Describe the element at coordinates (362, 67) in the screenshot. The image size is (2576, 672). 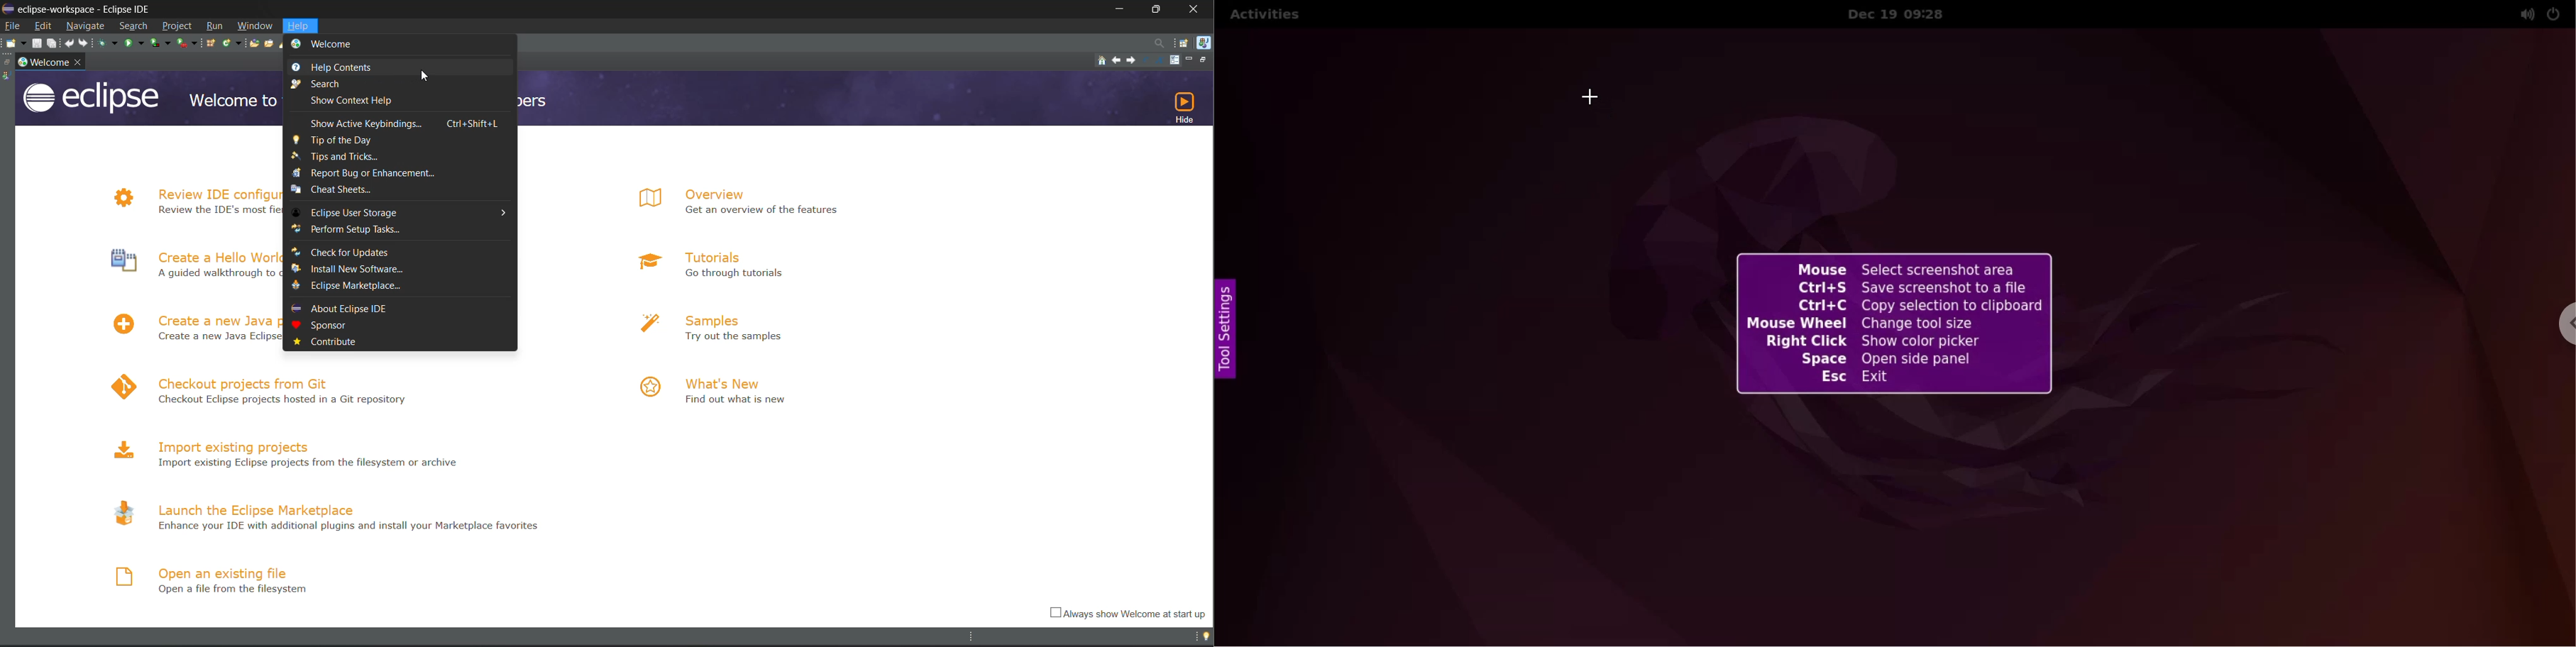
I see `help controls` at that location.